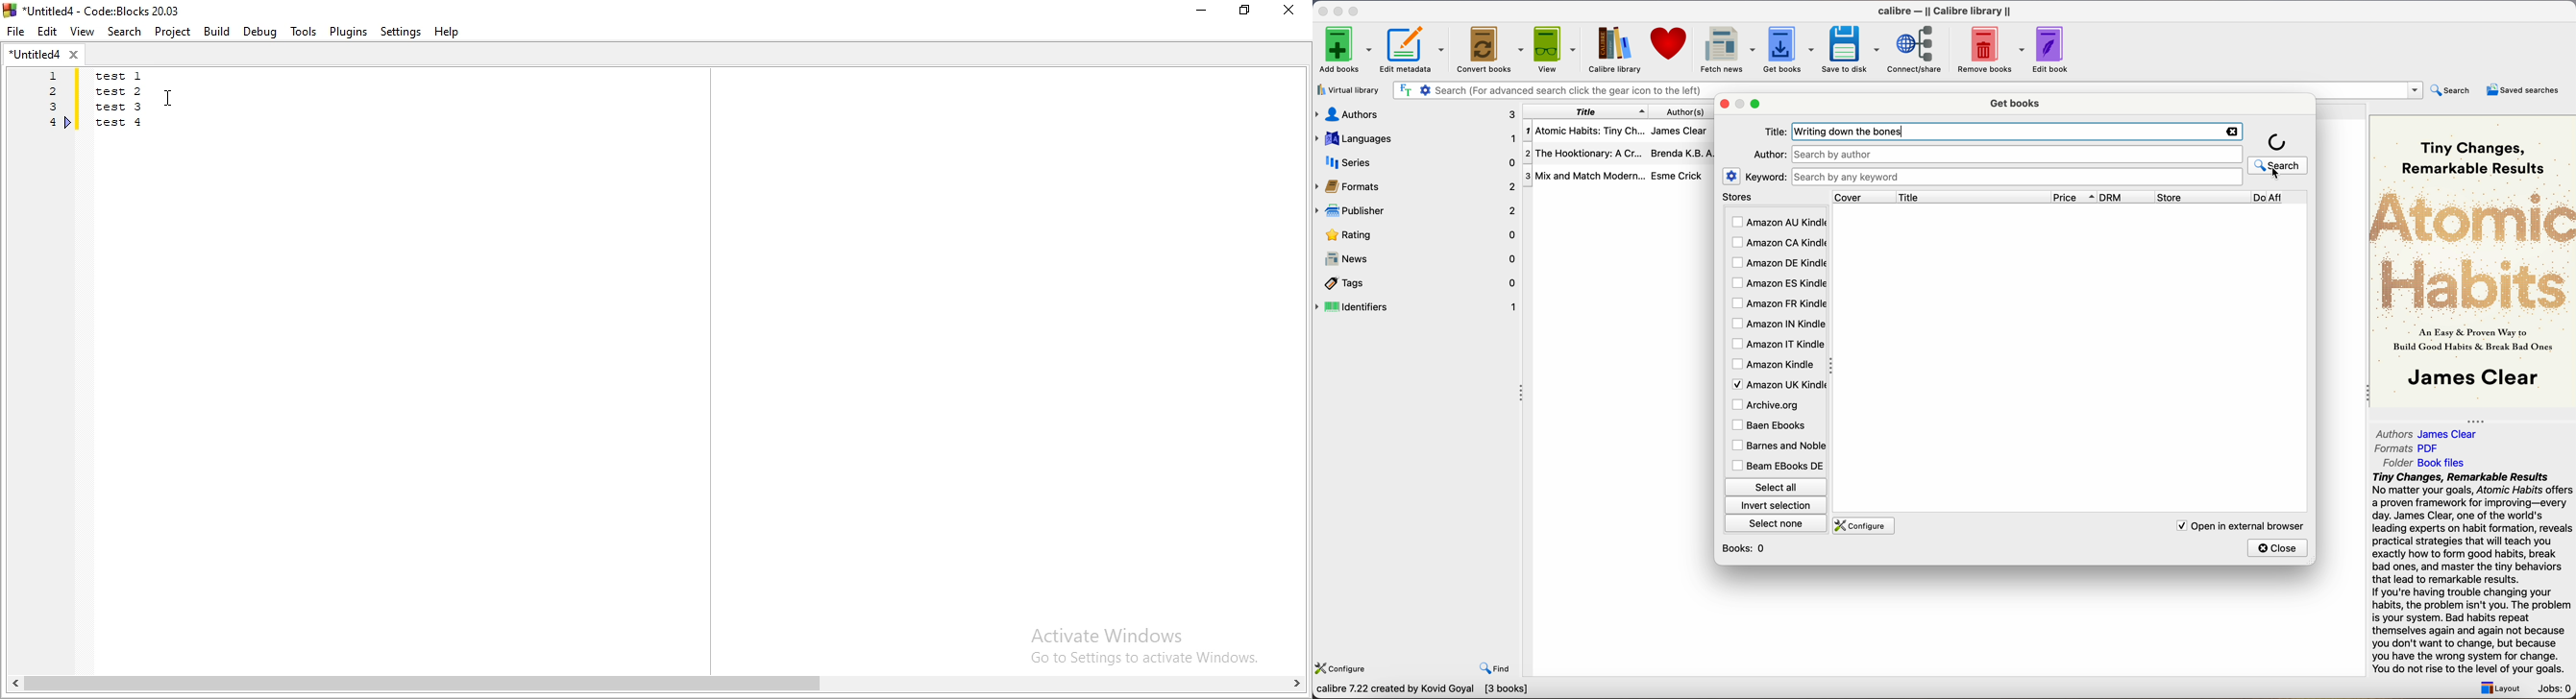 This screenshot has height=700, width=2576. What do you see at coordinates (121, 122) in the screenshot?
I see `test 4` at bounding box center [121, 122].